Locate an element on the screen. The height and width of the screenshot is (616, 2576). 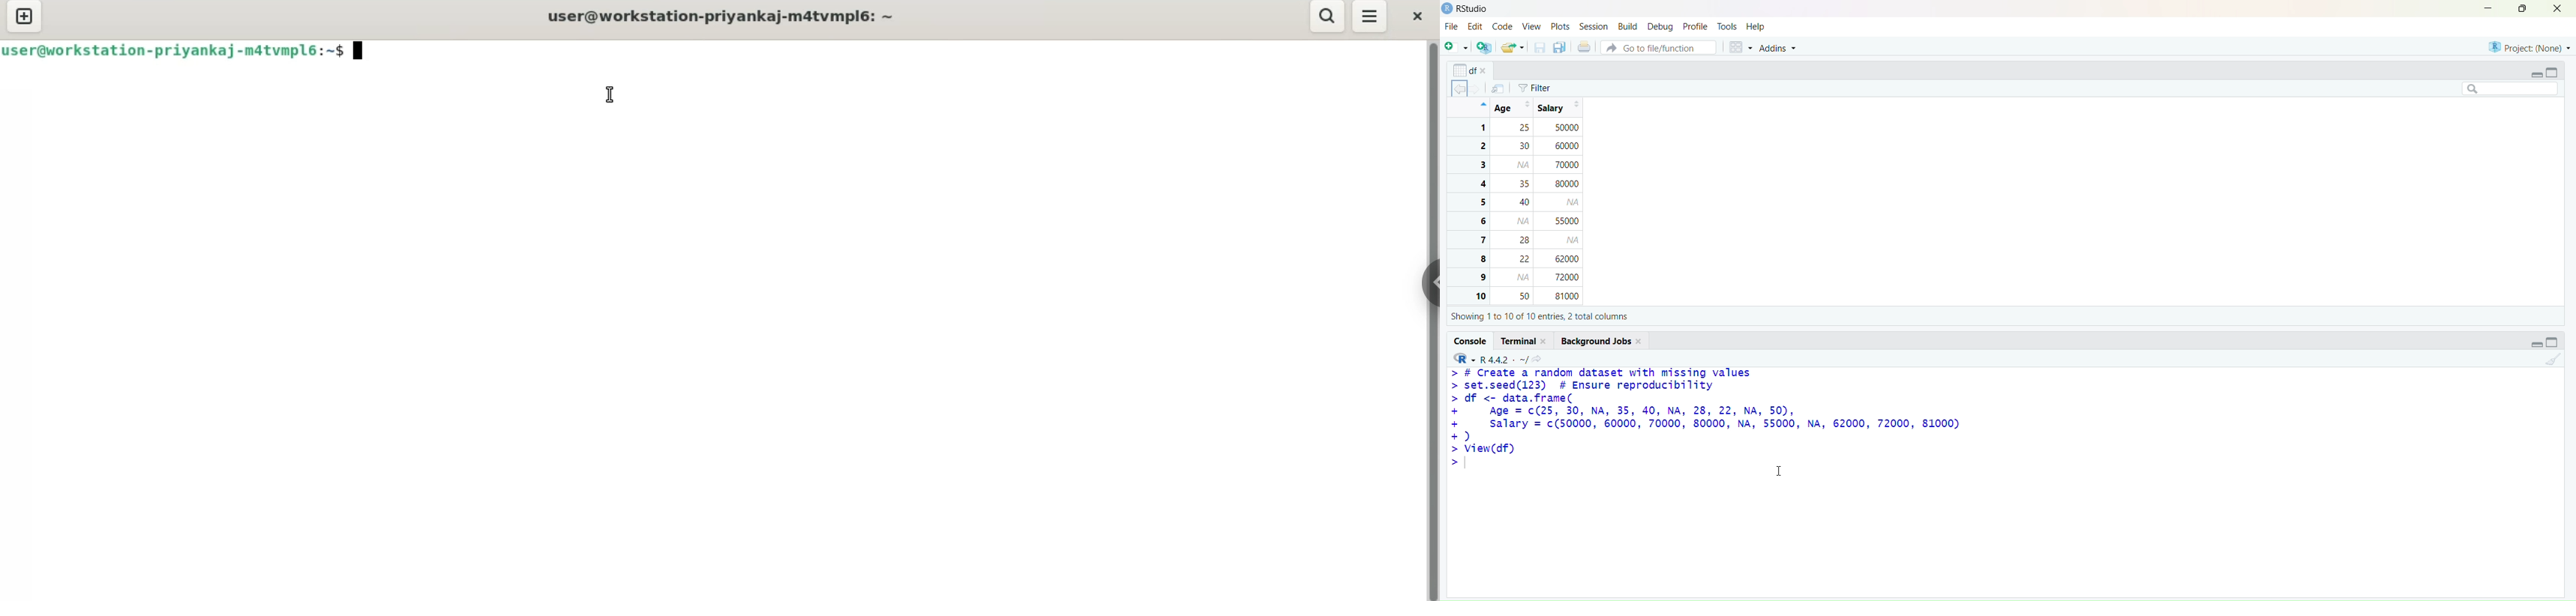
clear console  is located at coordinates (2553, 361).